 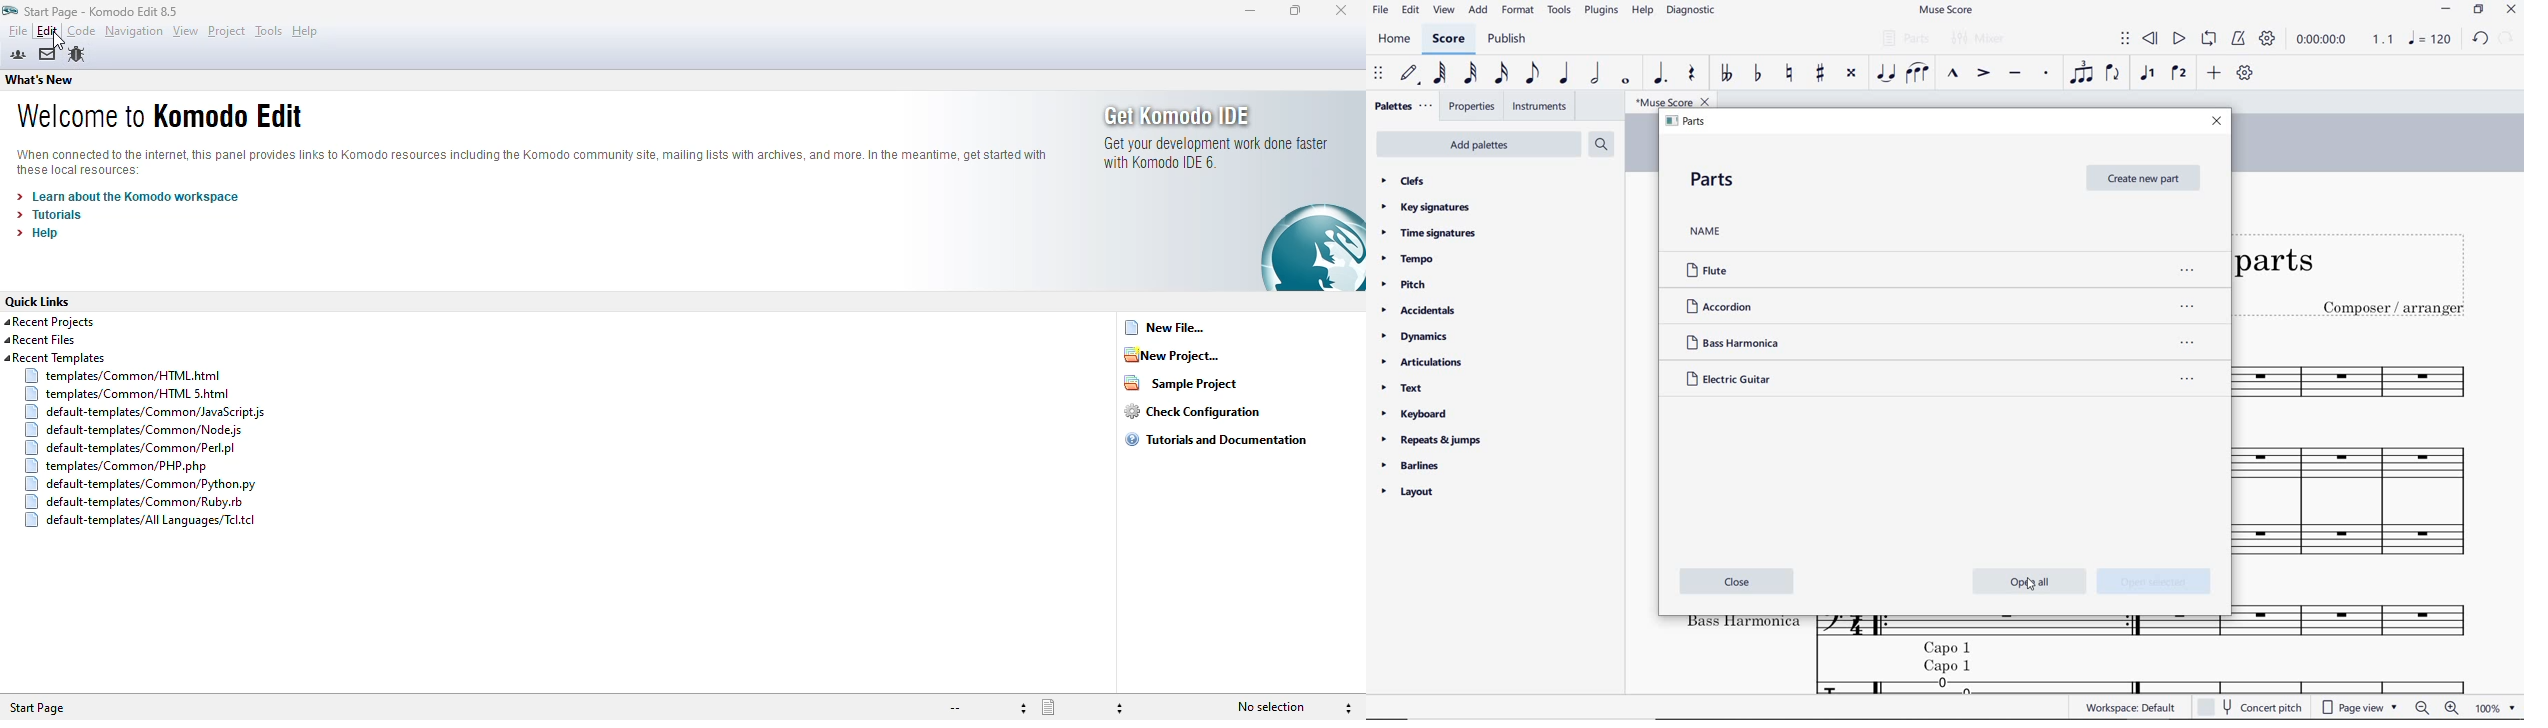 I want to click on FLUTE, so click(x=1950, y=271).